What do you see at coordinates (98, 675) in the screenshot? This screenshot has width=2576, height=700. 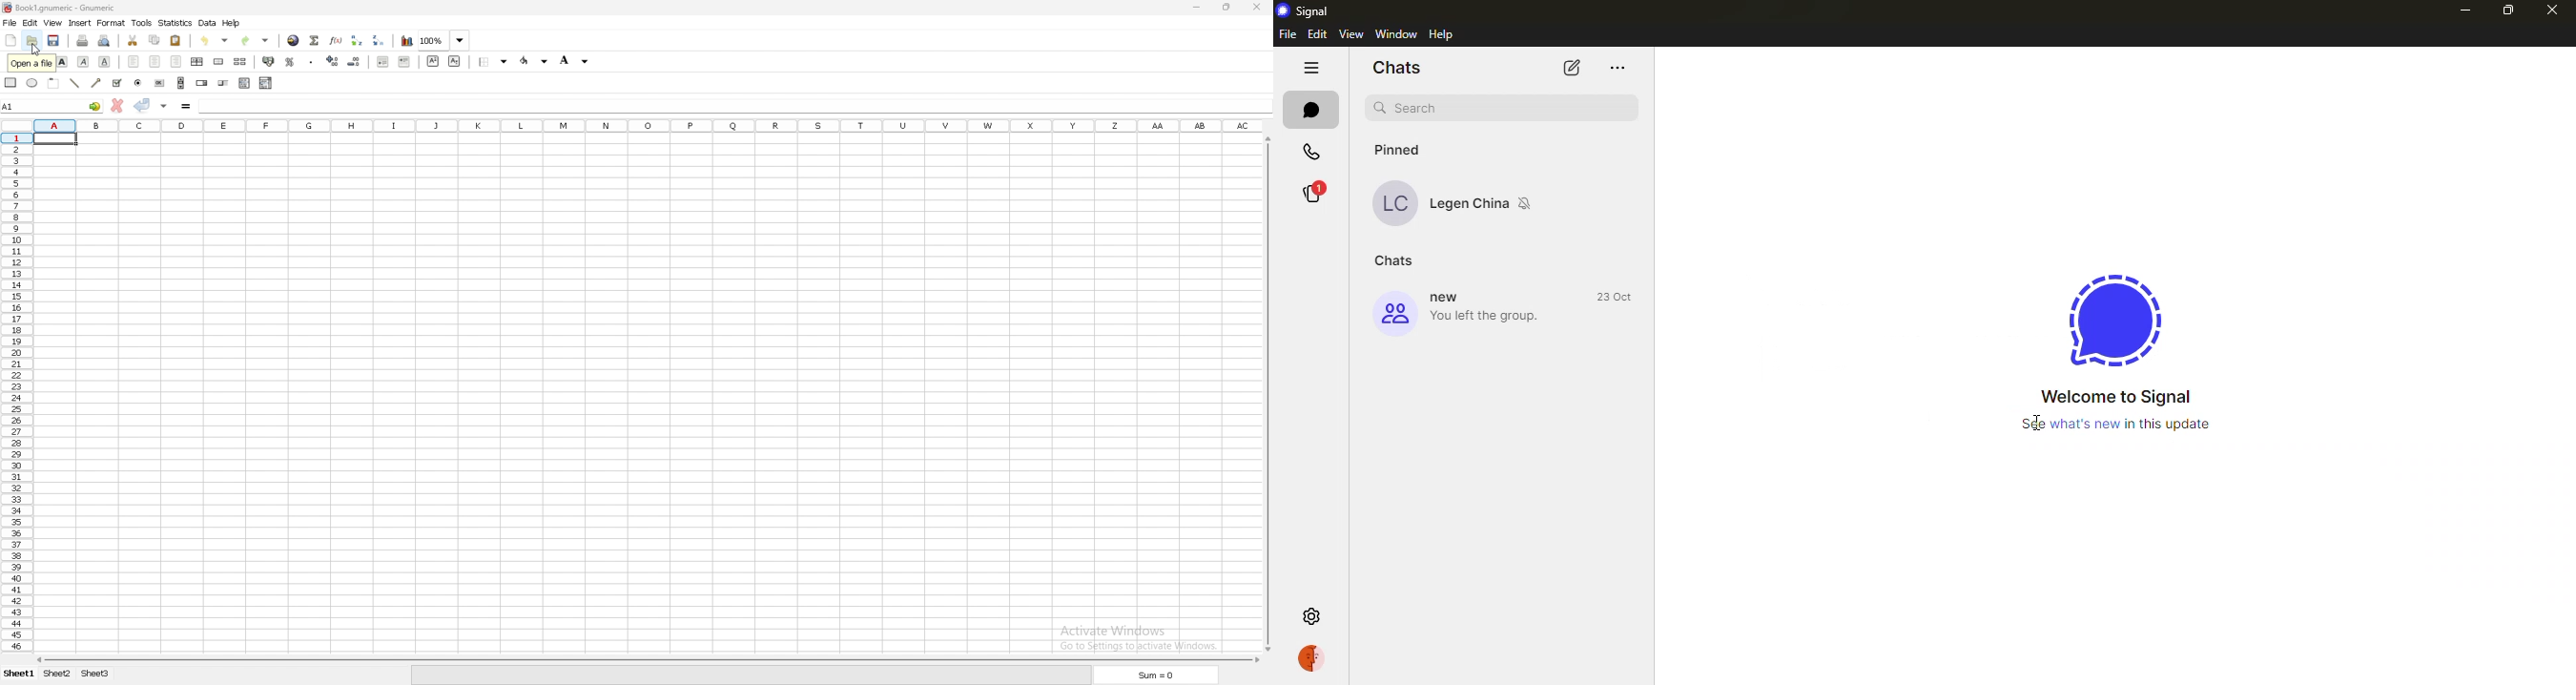 I see `sheet3` at bounding box center [98, 675].